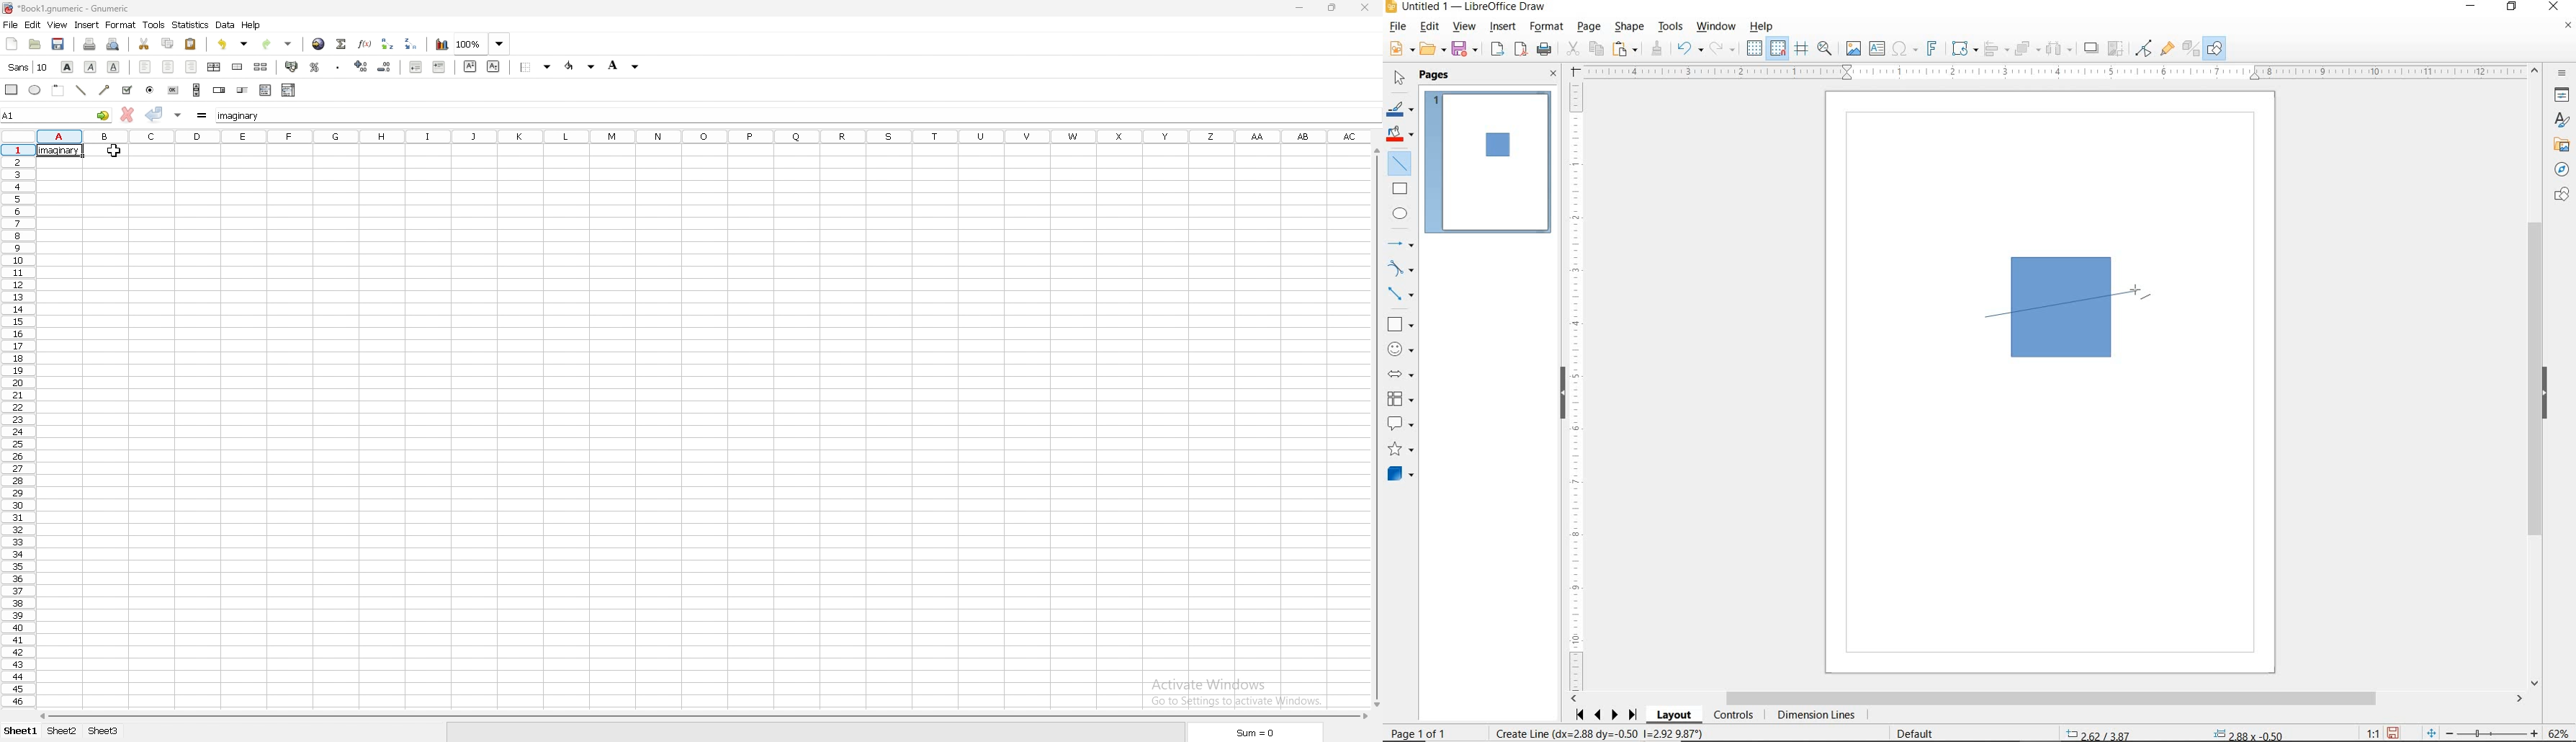  Describe the element at coordinates (127, 115) in the screenshot. I see `cancel changes` at that location.